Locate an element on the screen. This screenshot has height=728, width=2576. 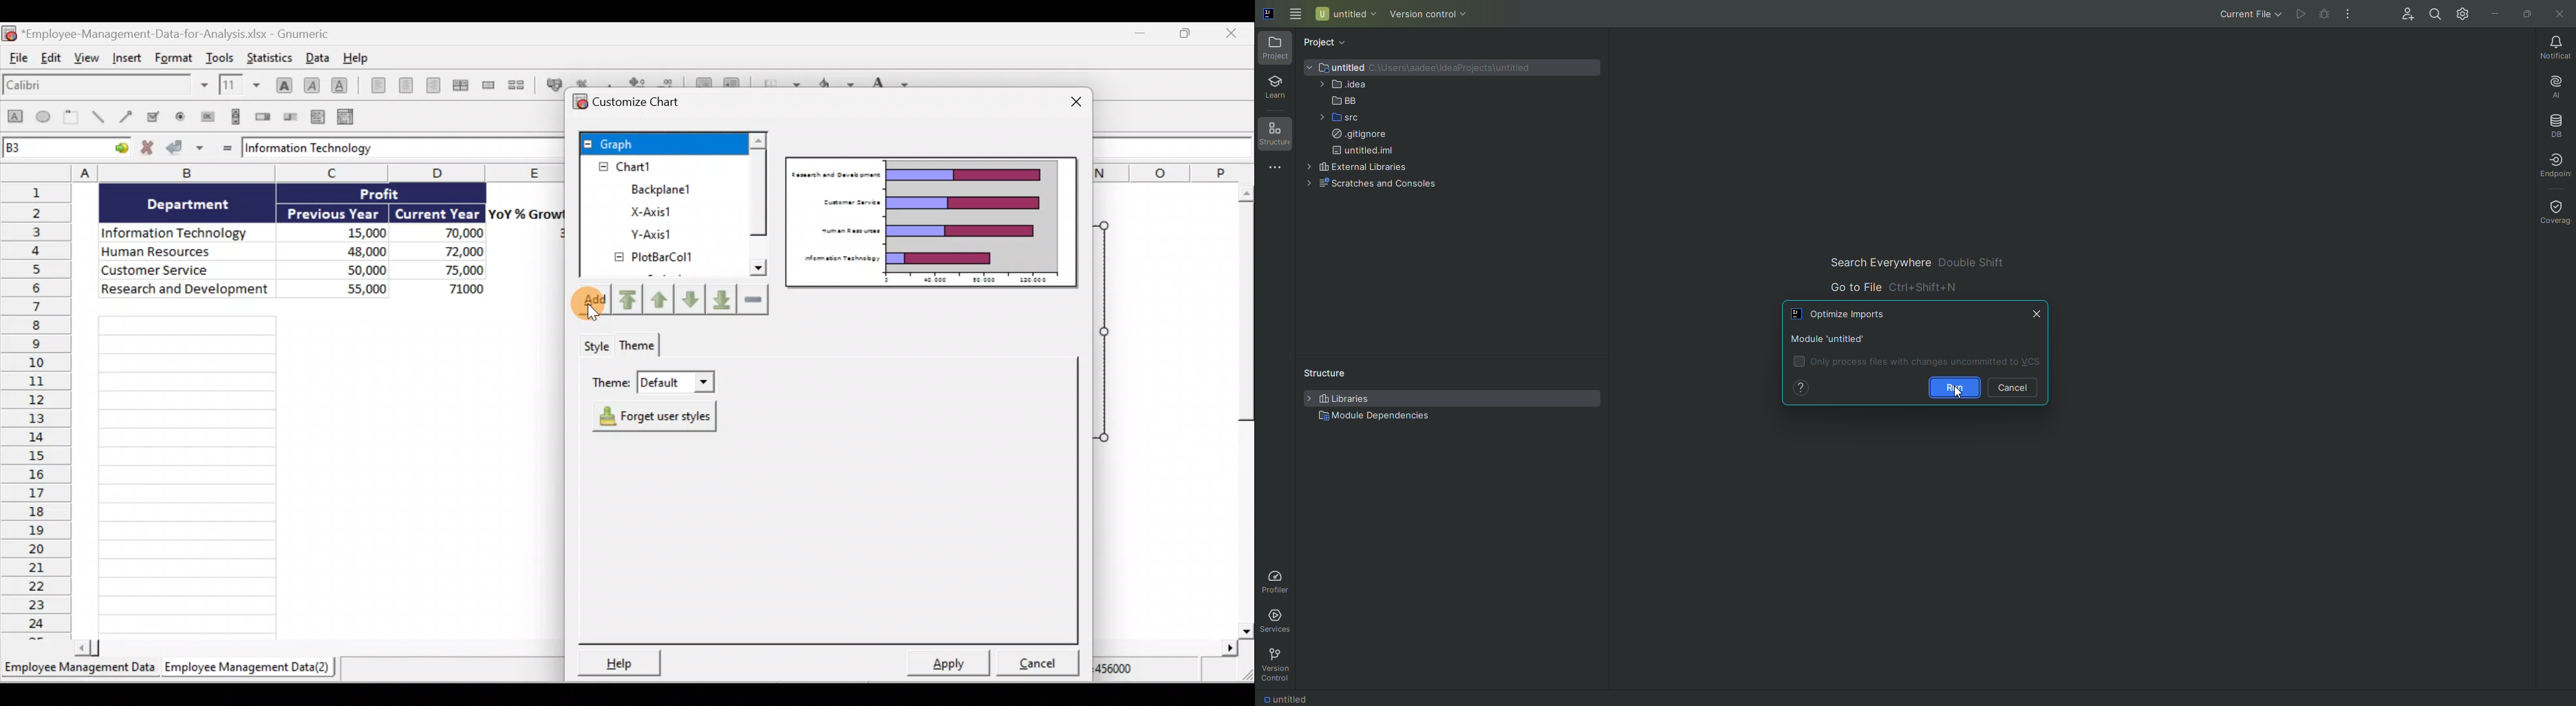
Help is located at coordinates (625, 661).